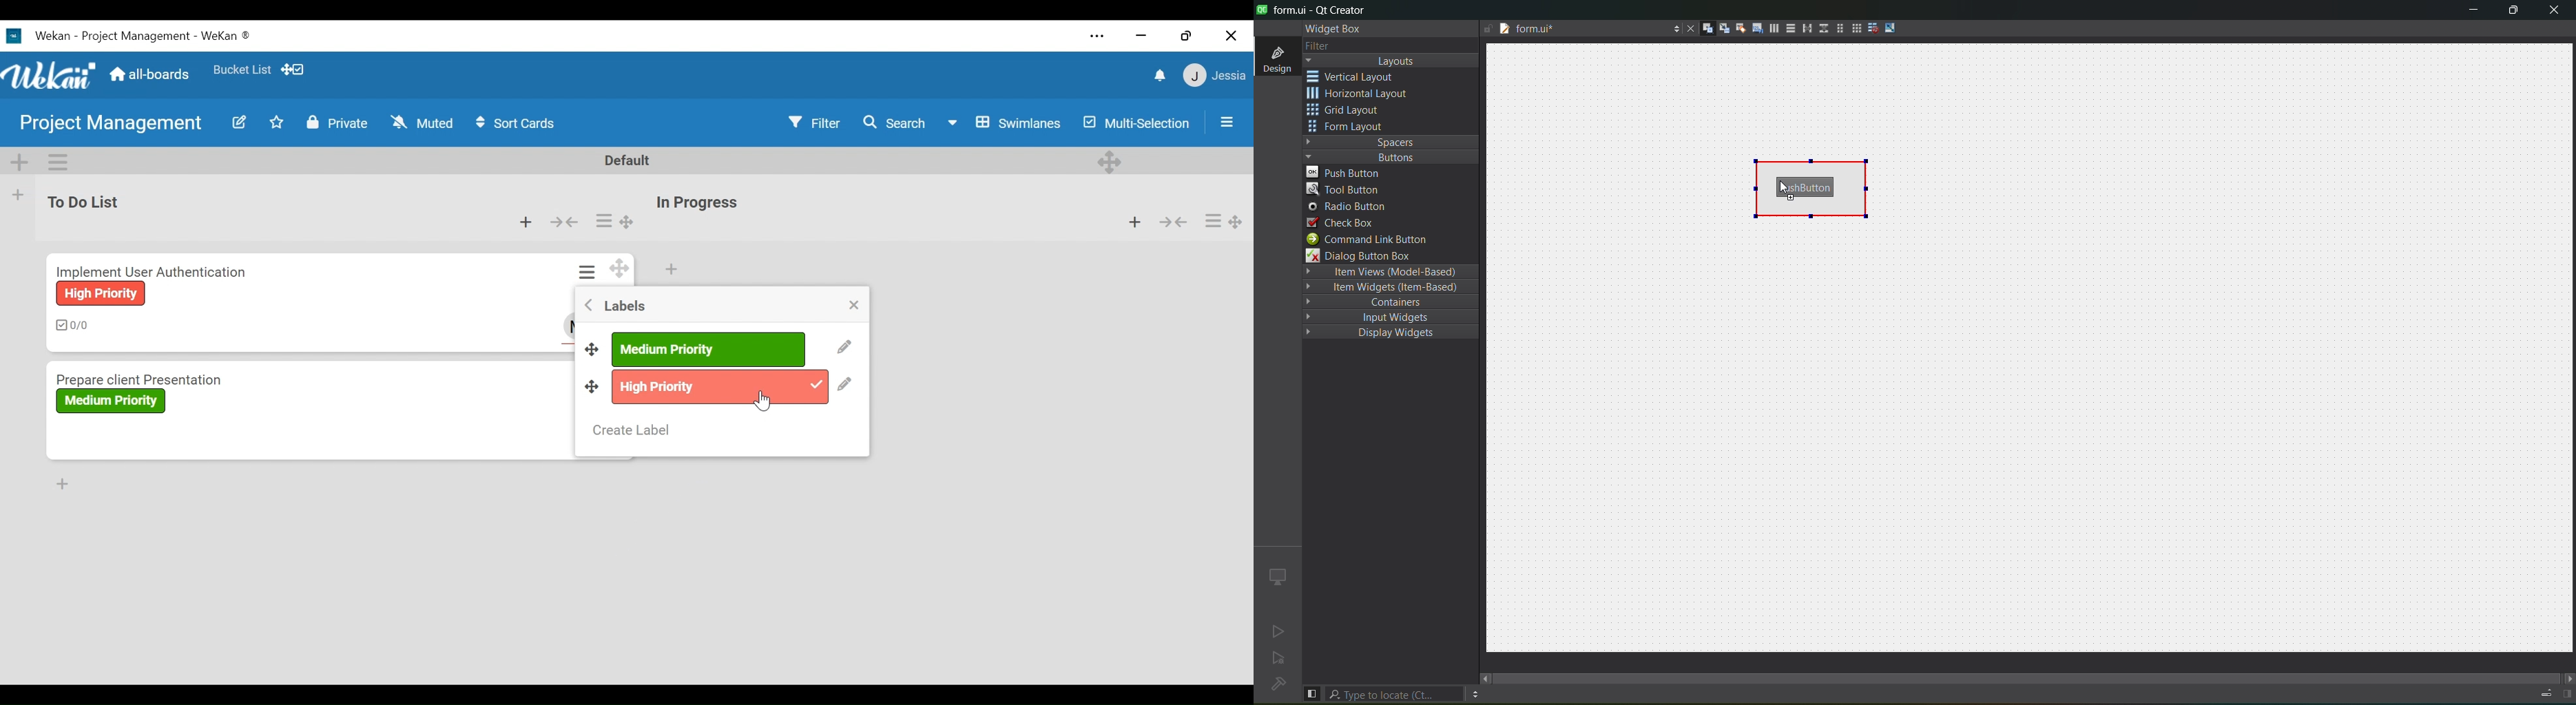 The height and width of the screenshot is (728, 2576). Describe the element at coordinates (20, 162) in the screenshot. I see `Add Swimlane` at that location.